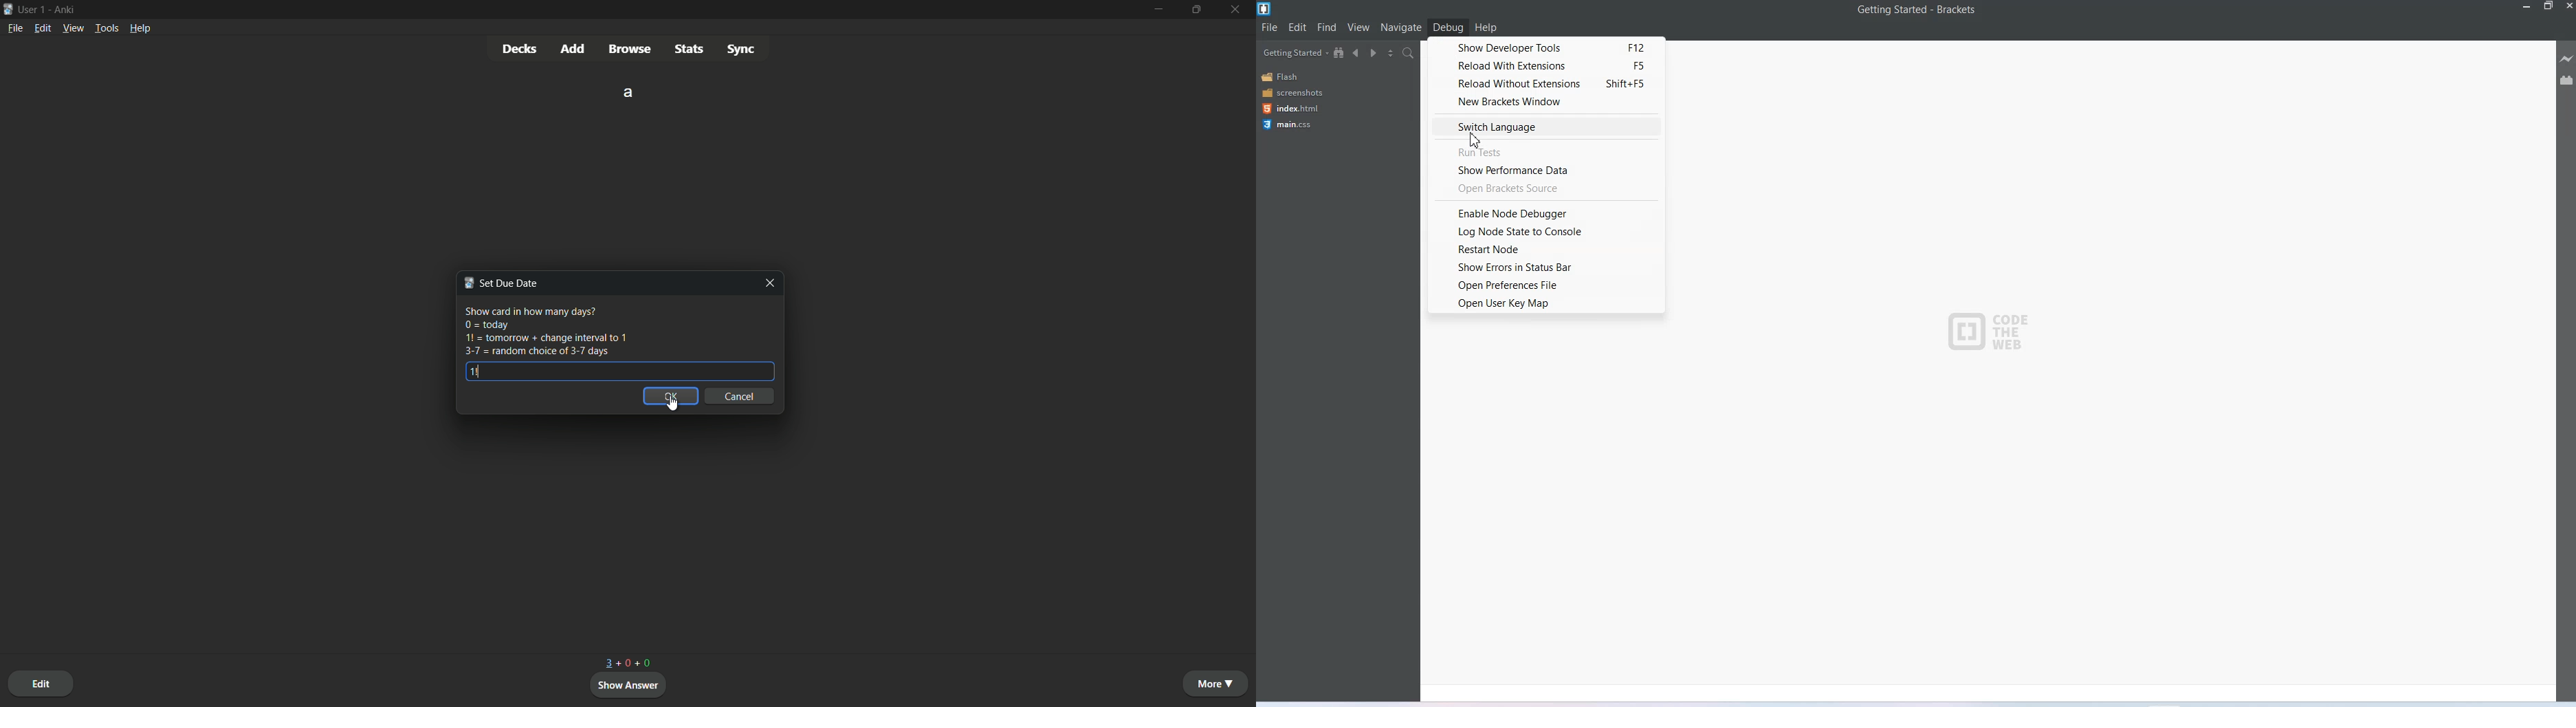 This screenshot has height=728, width=2576. What do you see at coordinates (1476, 142) in the screenshot?
I see `cursor` at bounding box center [1476, 142].